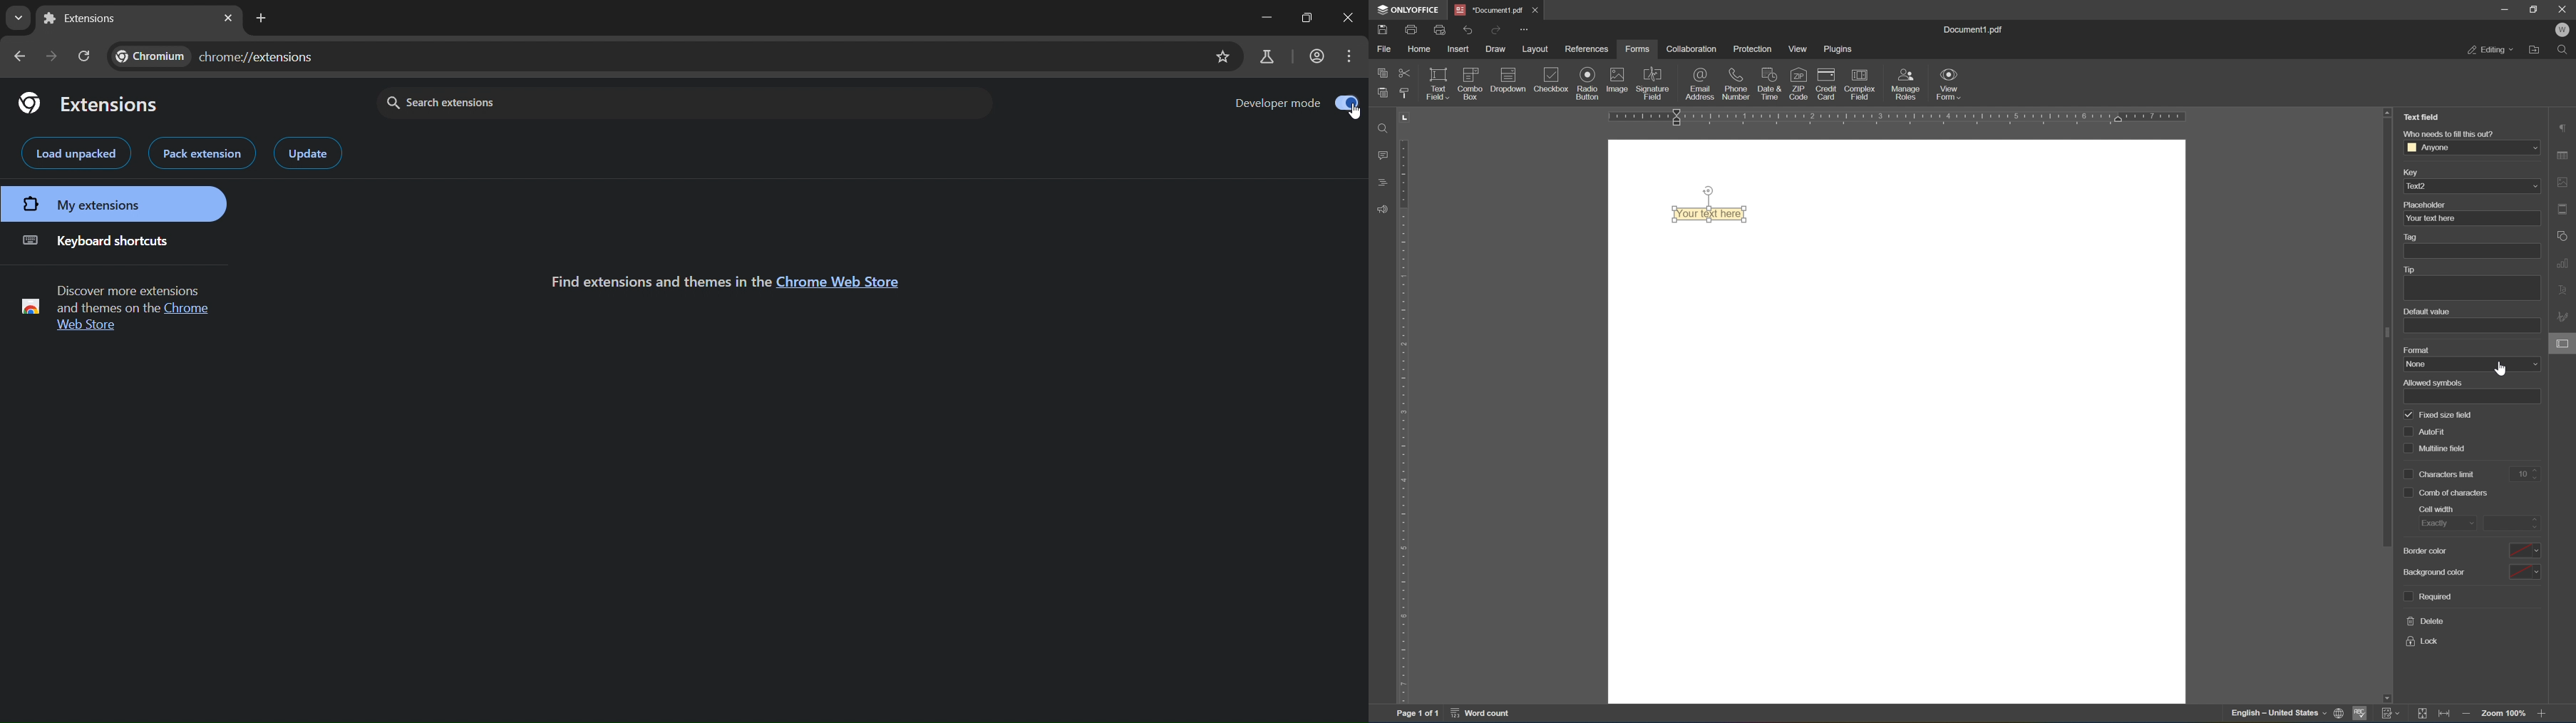 Image resolution: width=2576 pixels, height=728 pixels. I want to click on Discover more extensions and themes on the Chrome Web Store, so click(123, 303).